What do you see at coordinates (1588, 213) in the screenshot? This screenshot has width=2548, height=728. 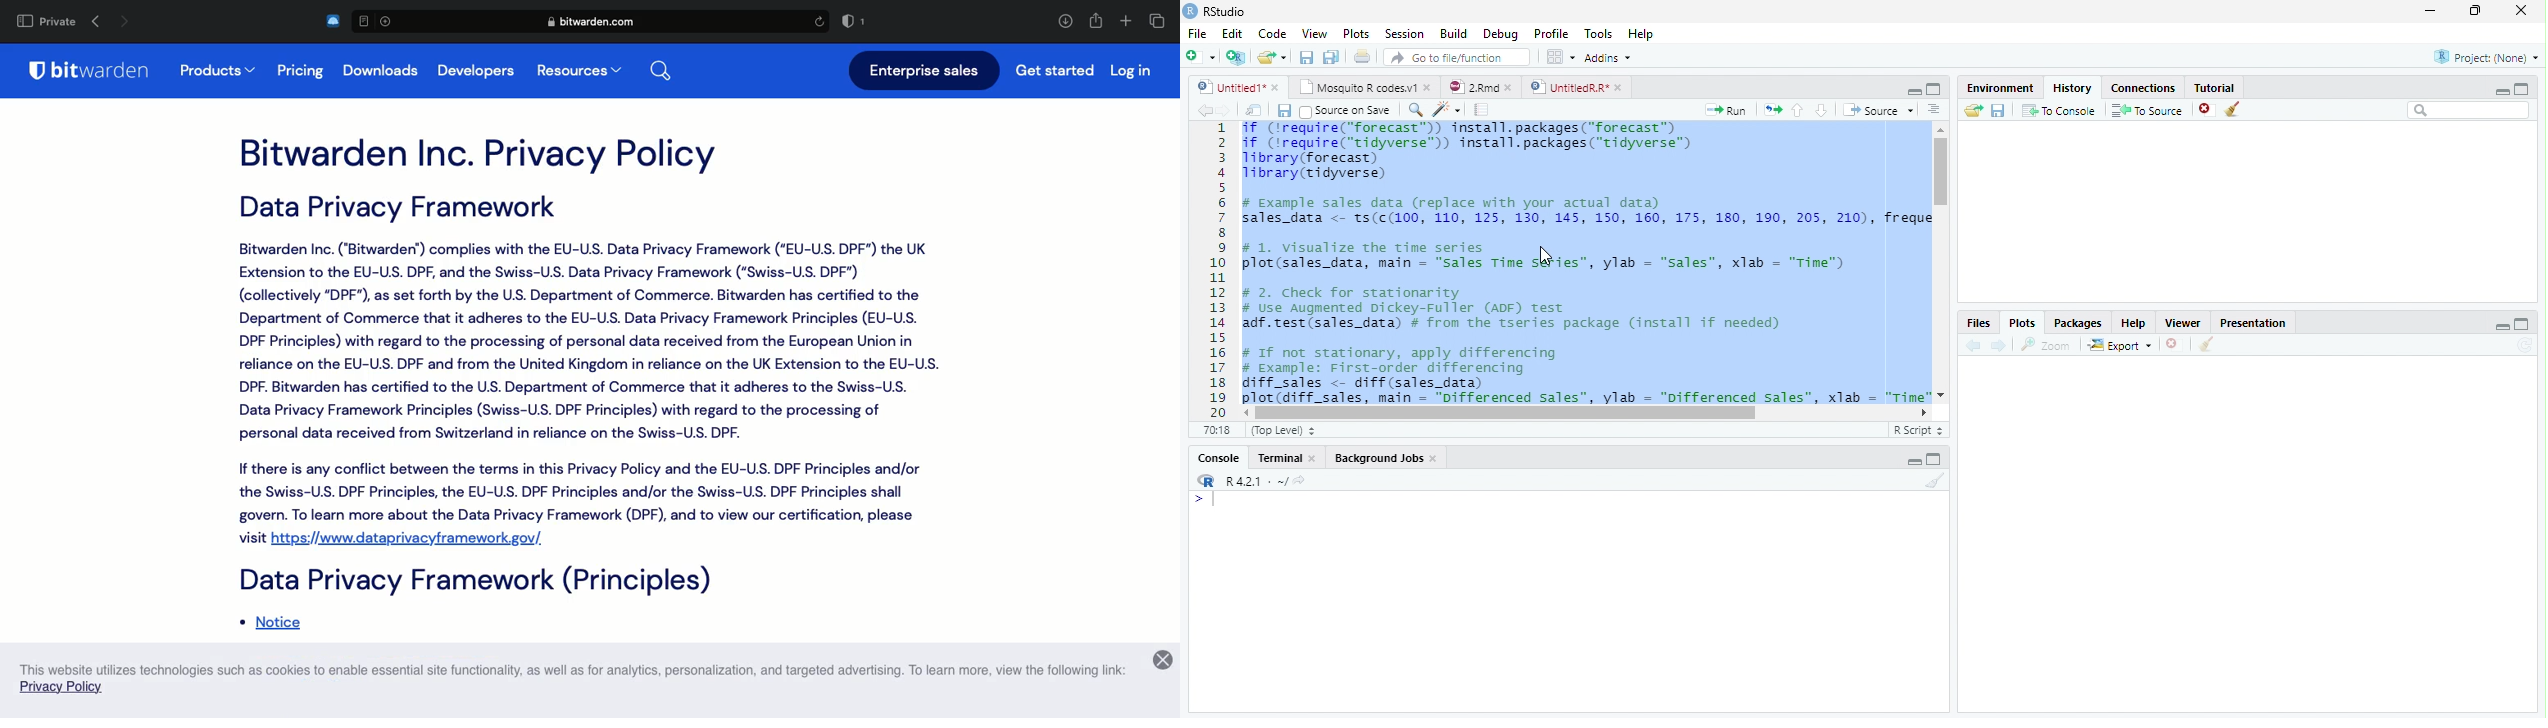 I see `# Example sales data (replace with your actual data)
sales_data <- ts(c(100, 110, 125, 130, 145, 150, 160, 175, 180, 190, 205, 210), freque` at bounding box center [1588, 213].